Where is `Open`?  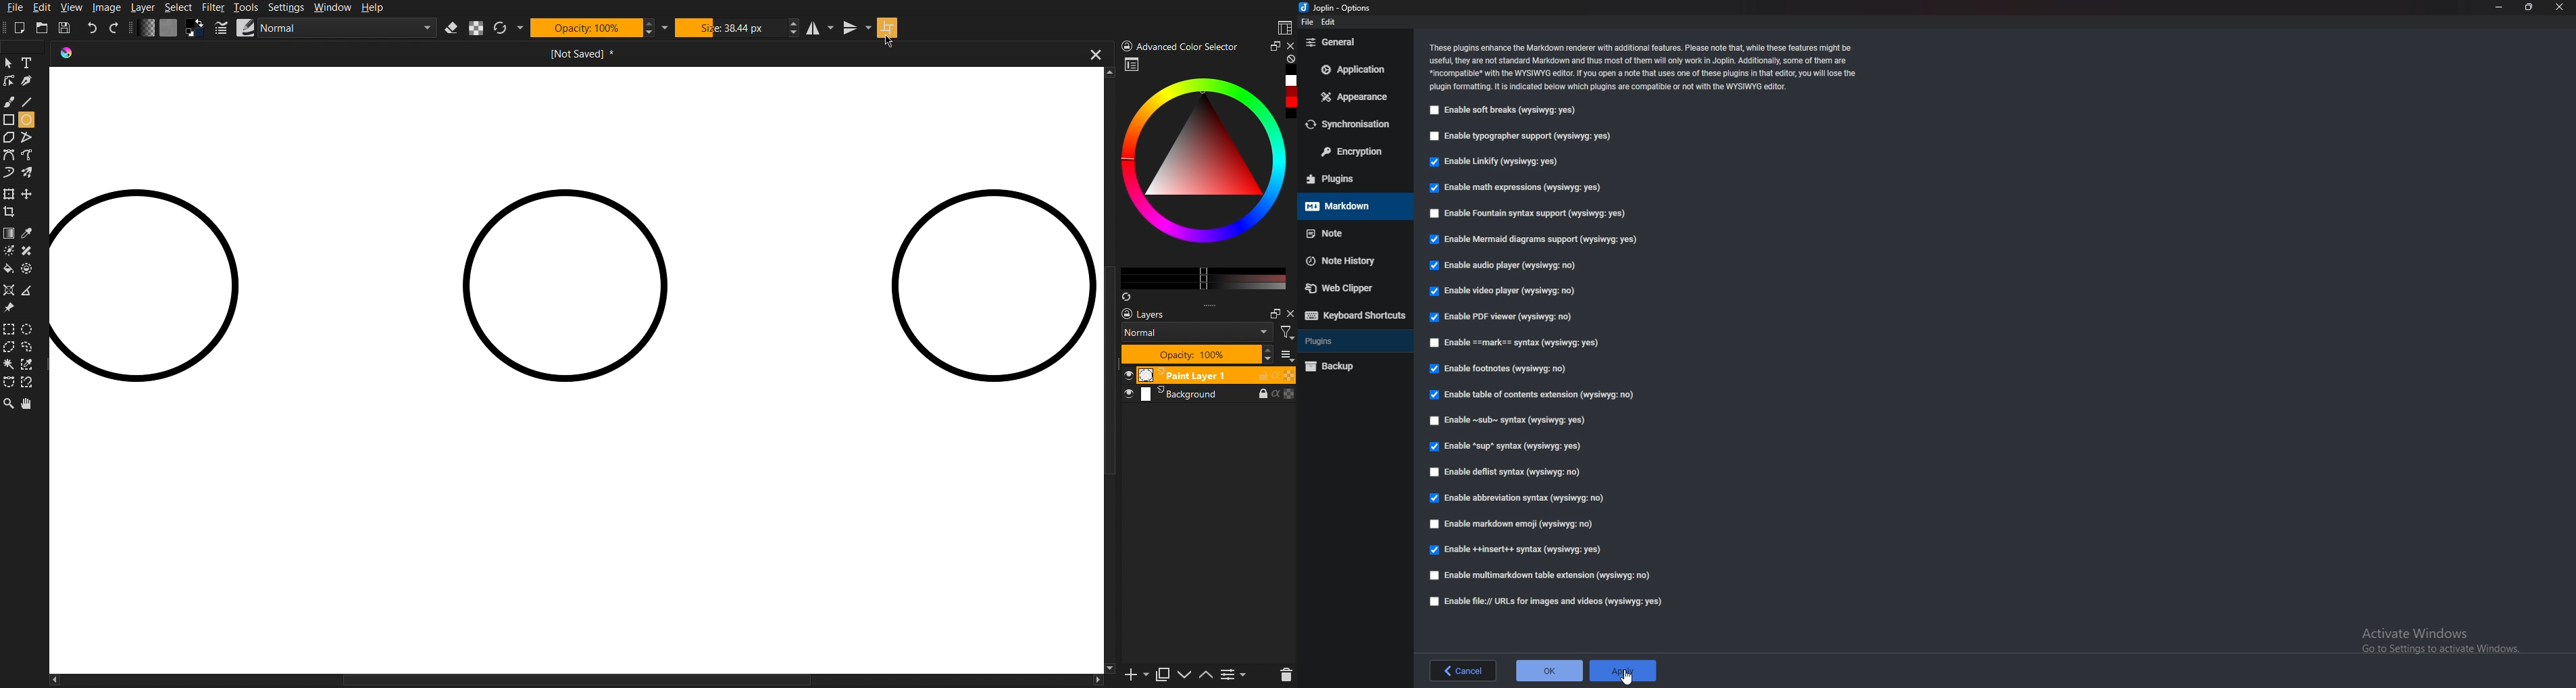
Open is located at coordinates (46, 26).